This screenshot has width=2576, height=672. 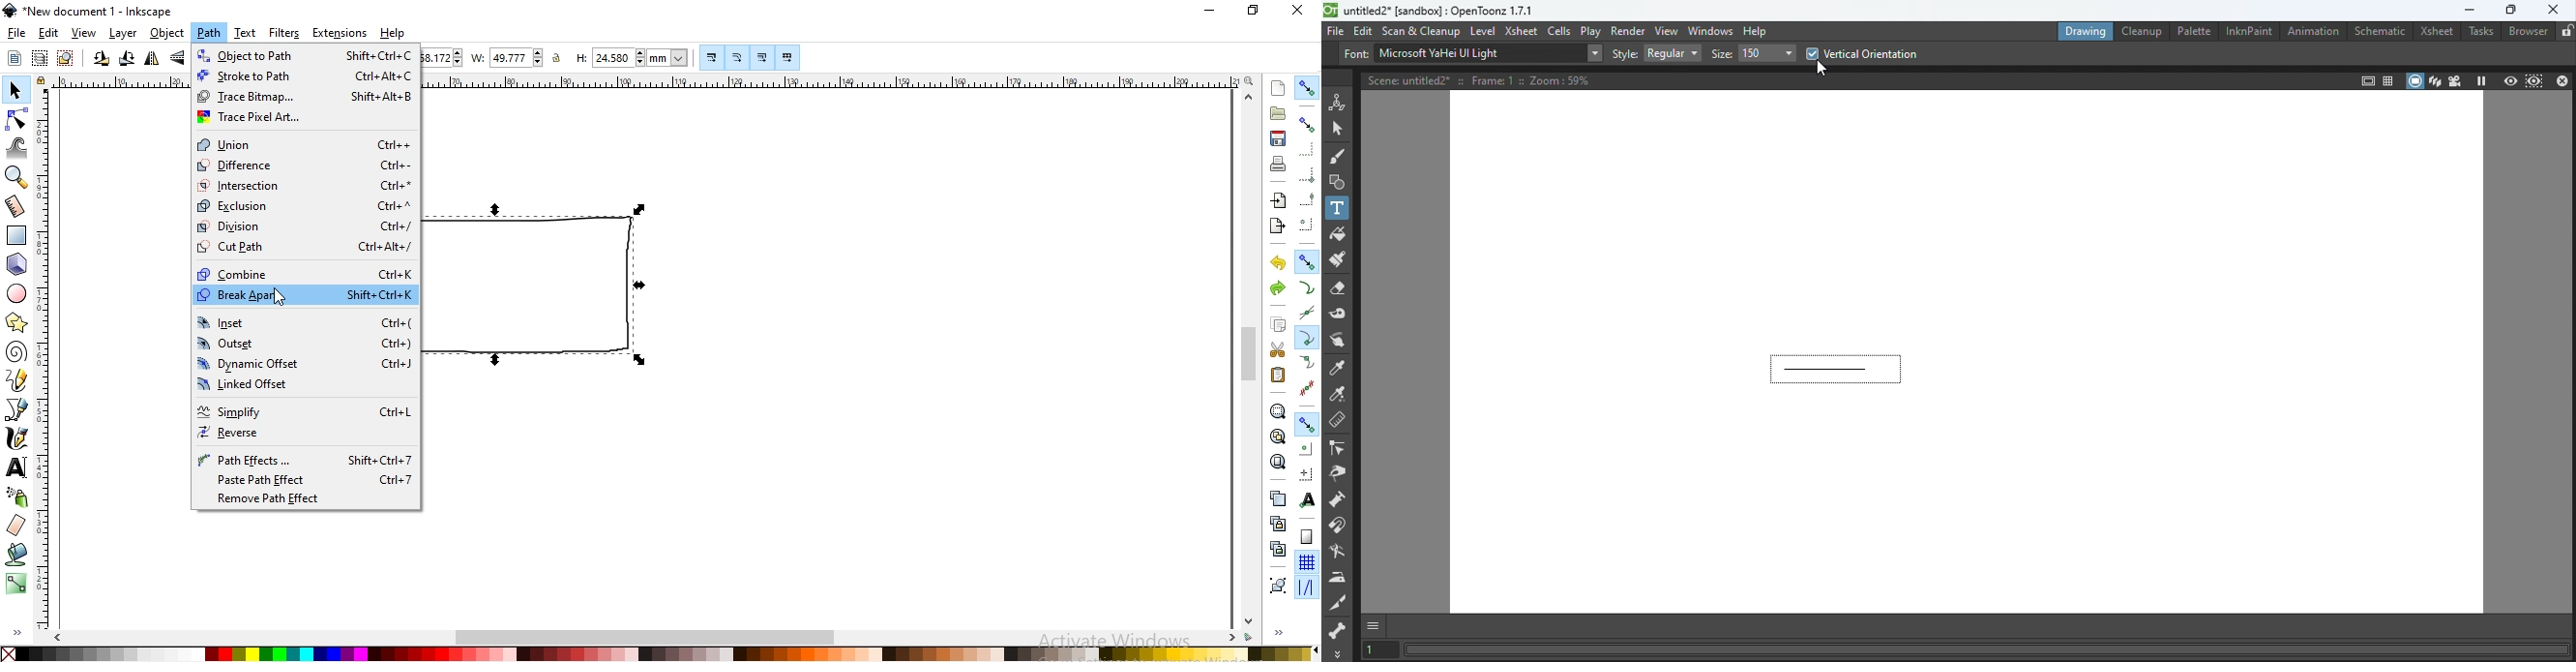 What do you see at coordinates (101, 59) in the screenshot?
I see `rotate selction 90 counter clockwise` at bounding box center [101, 59].